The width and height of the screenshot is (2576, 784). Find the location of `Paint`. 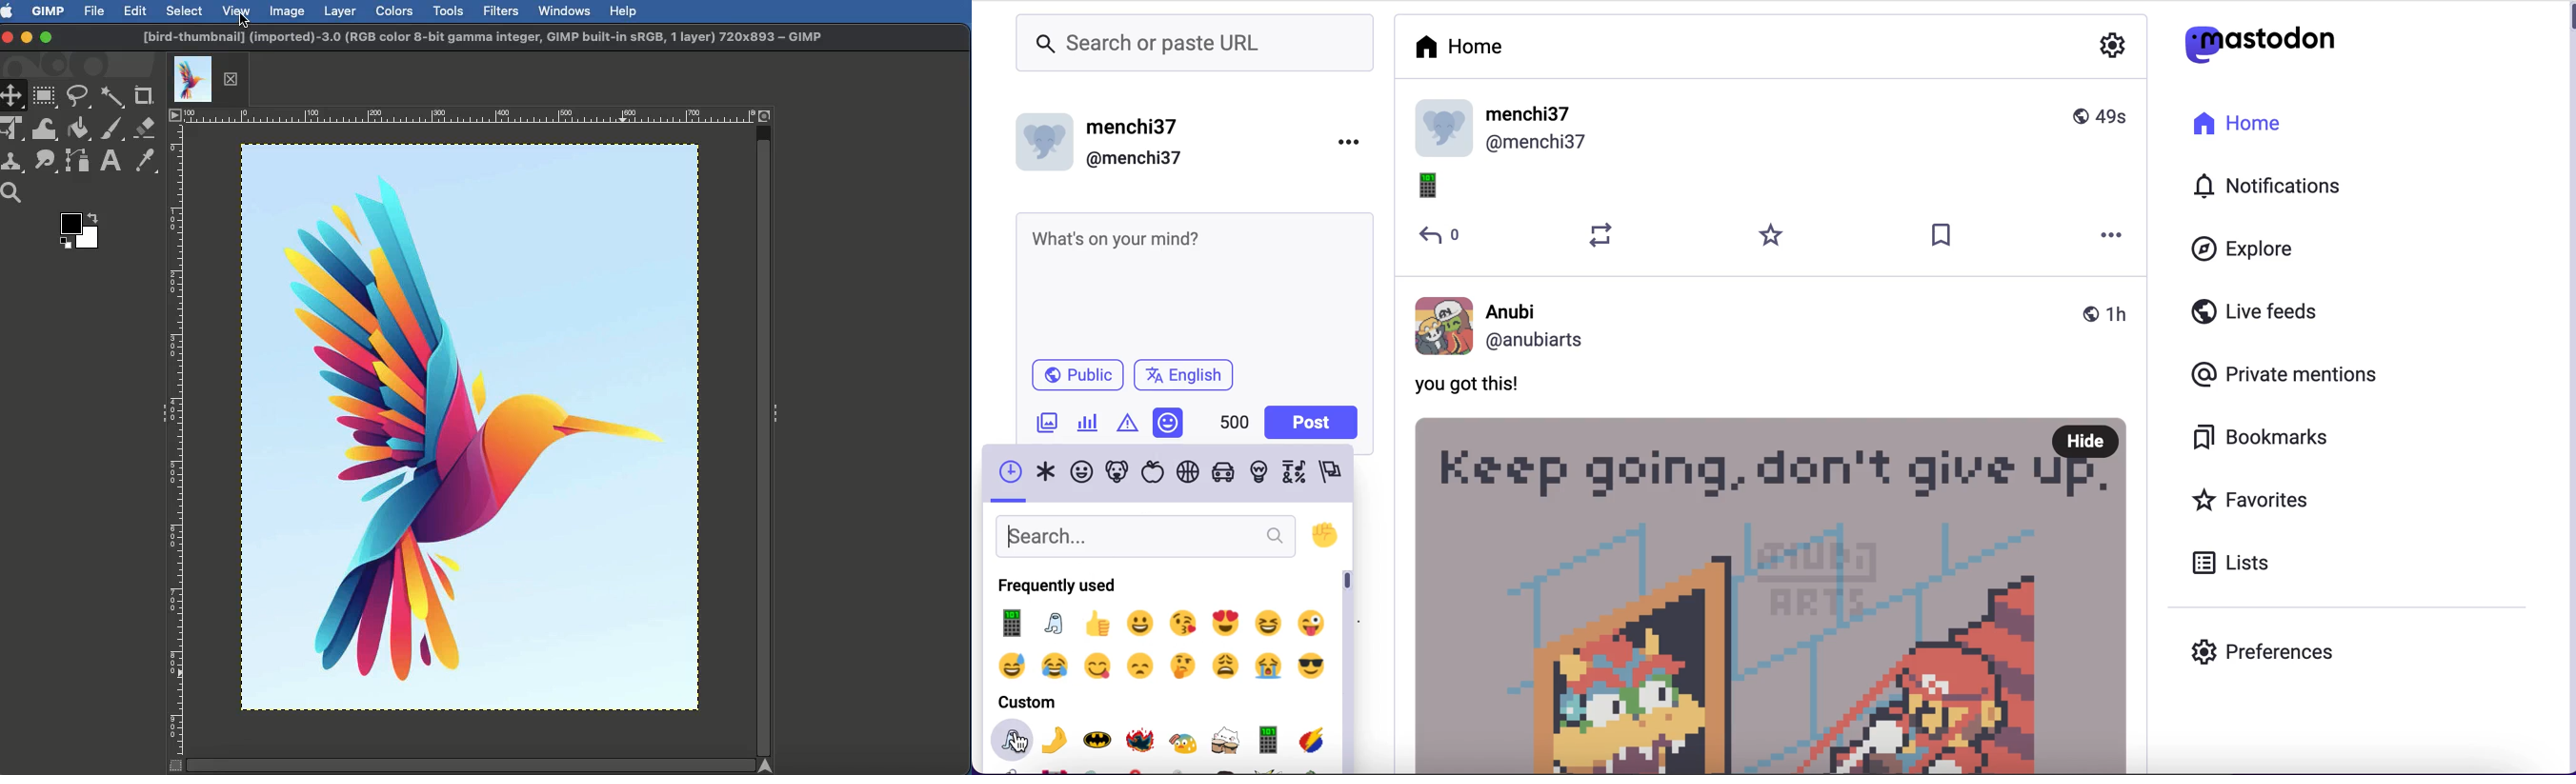

Paint is located at coordinates (111, 130).